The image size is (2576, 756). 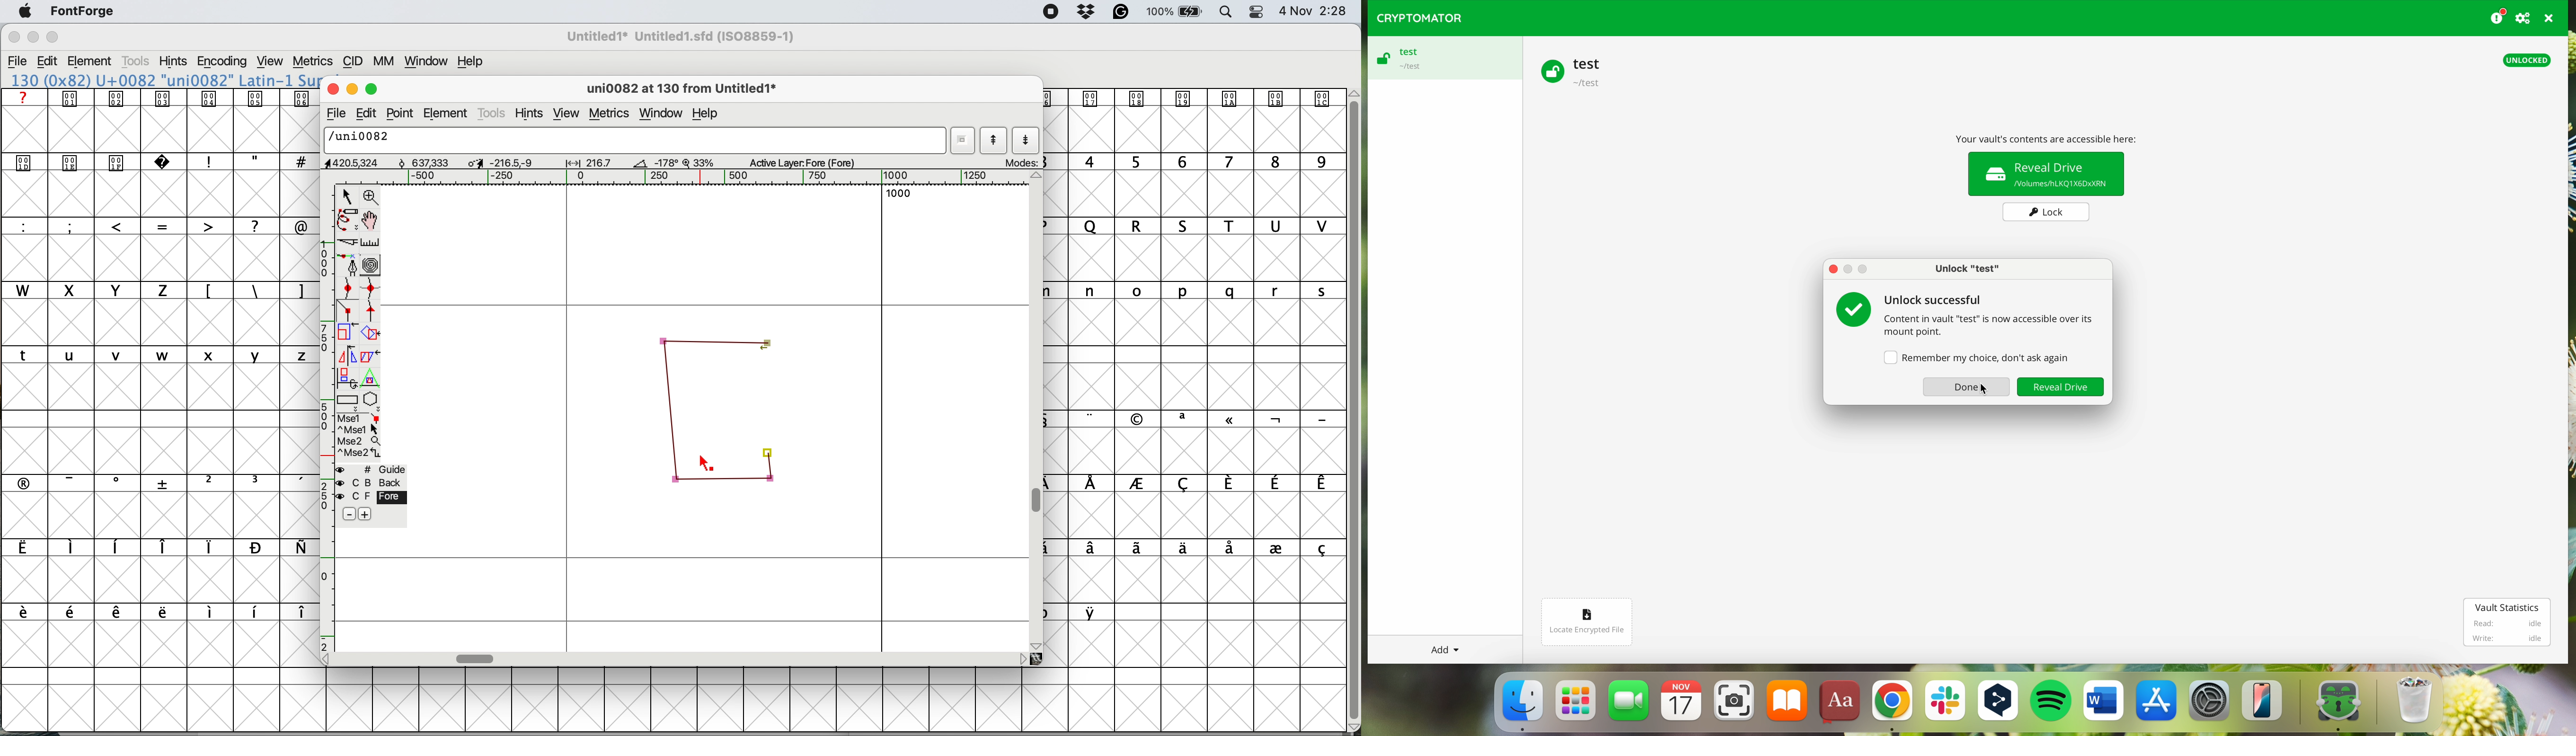 What do you see at coordinates (473, 61) in the screenshot?
I see `help` at bounding box center [473, 61].